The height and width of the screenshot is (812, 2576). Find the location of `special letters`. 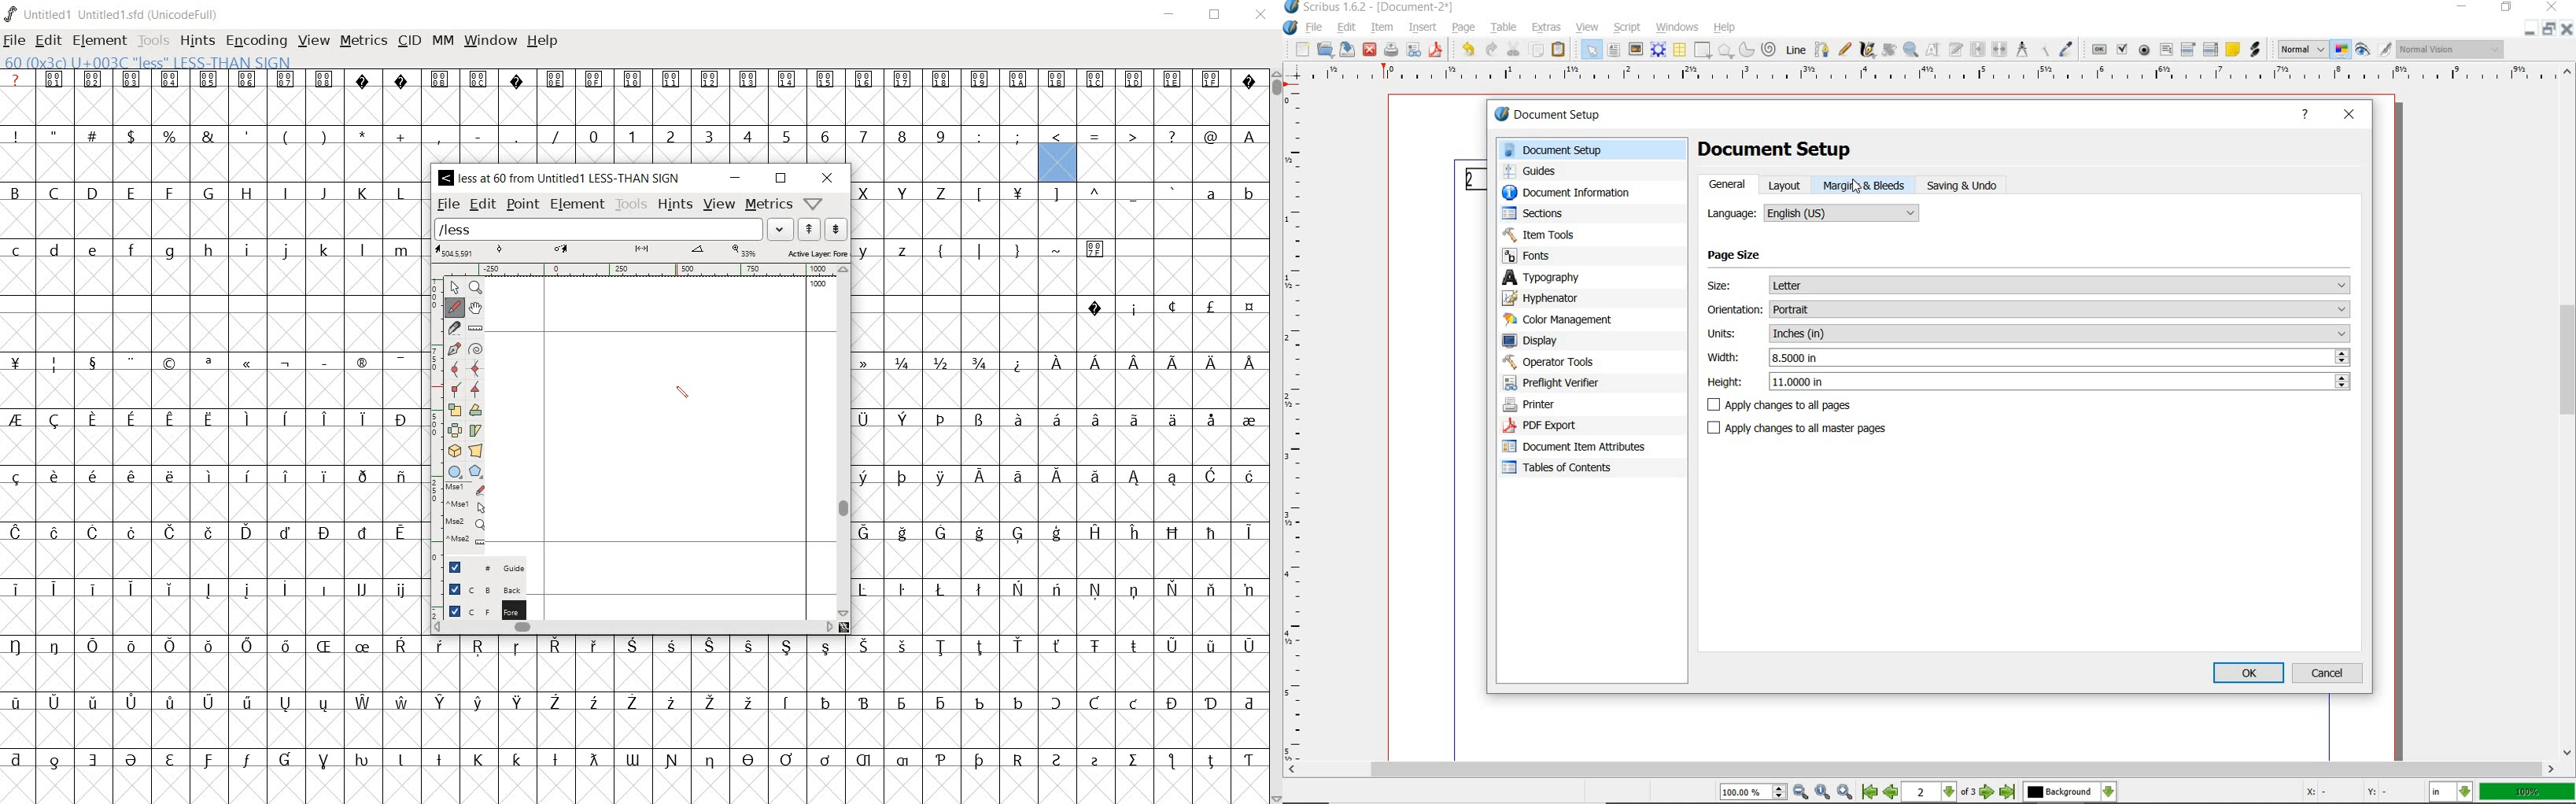

special letters is located at coordinates (209, 590).